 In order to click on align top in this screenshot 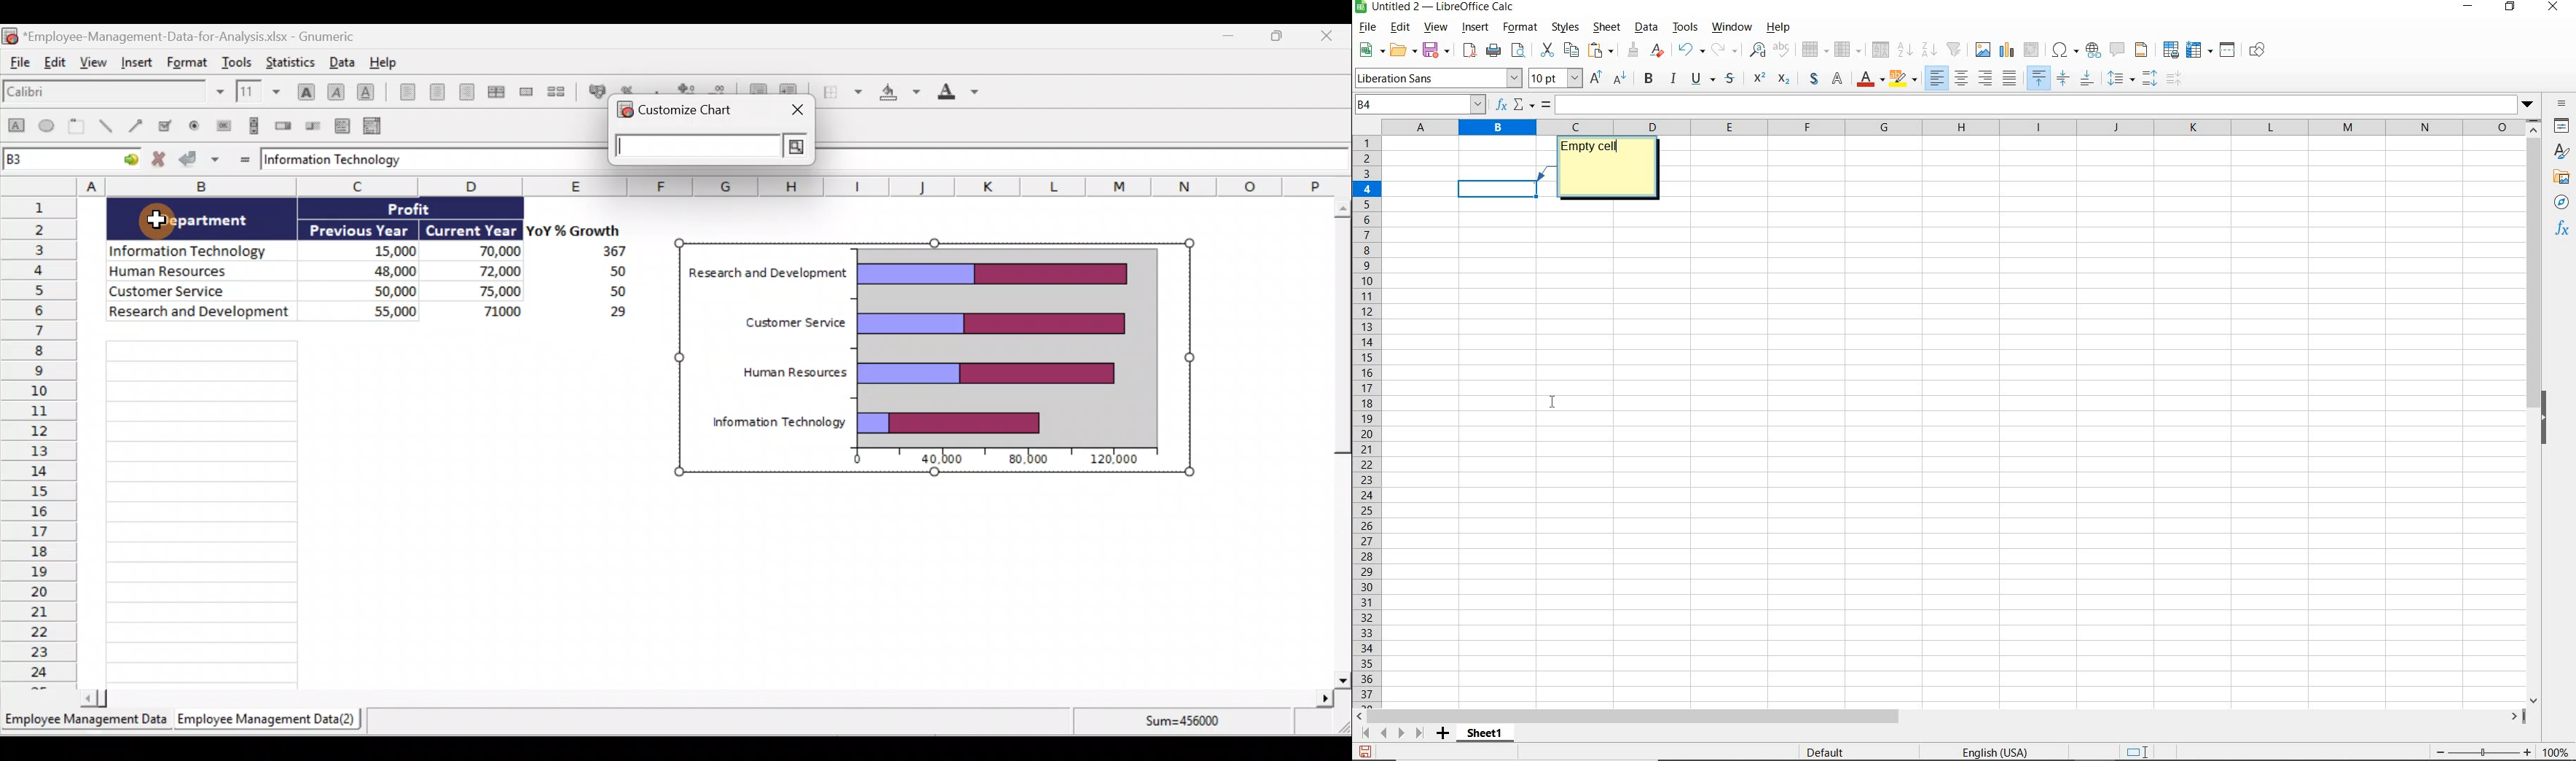, I will do `click(2038, 77)`.